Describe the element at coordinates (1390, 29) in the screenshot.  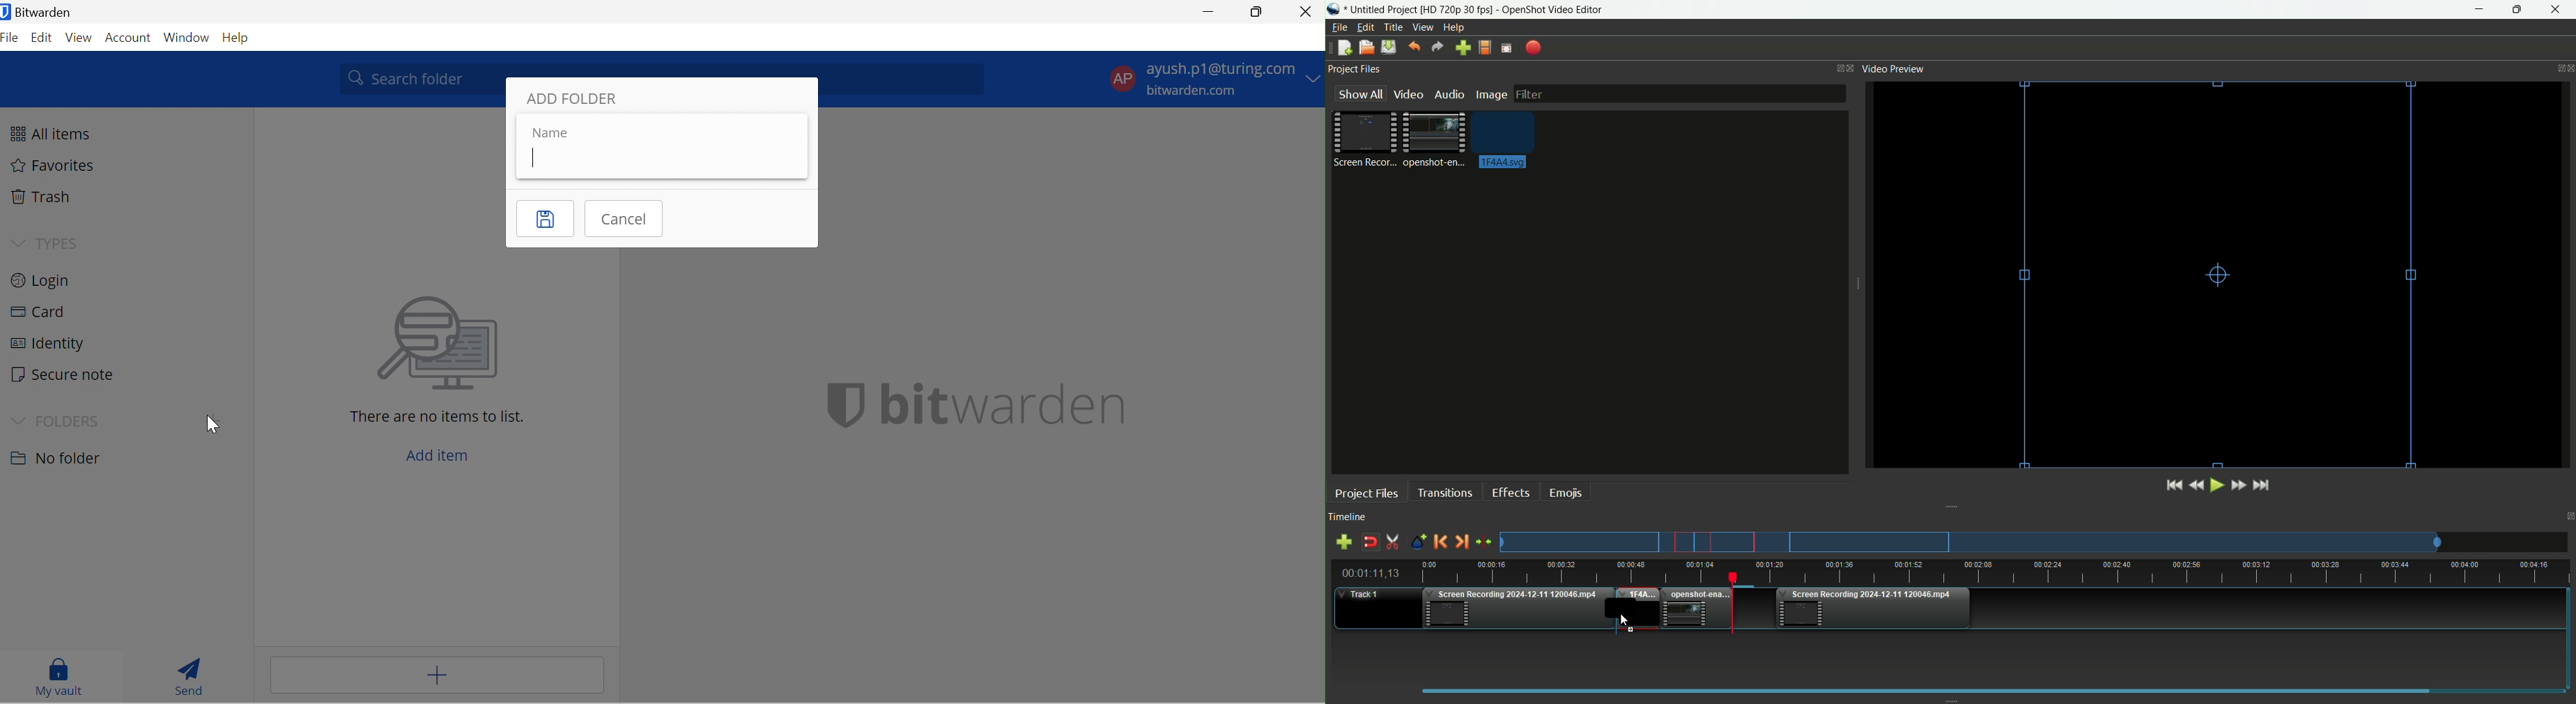
I see `Title menu` at that location.